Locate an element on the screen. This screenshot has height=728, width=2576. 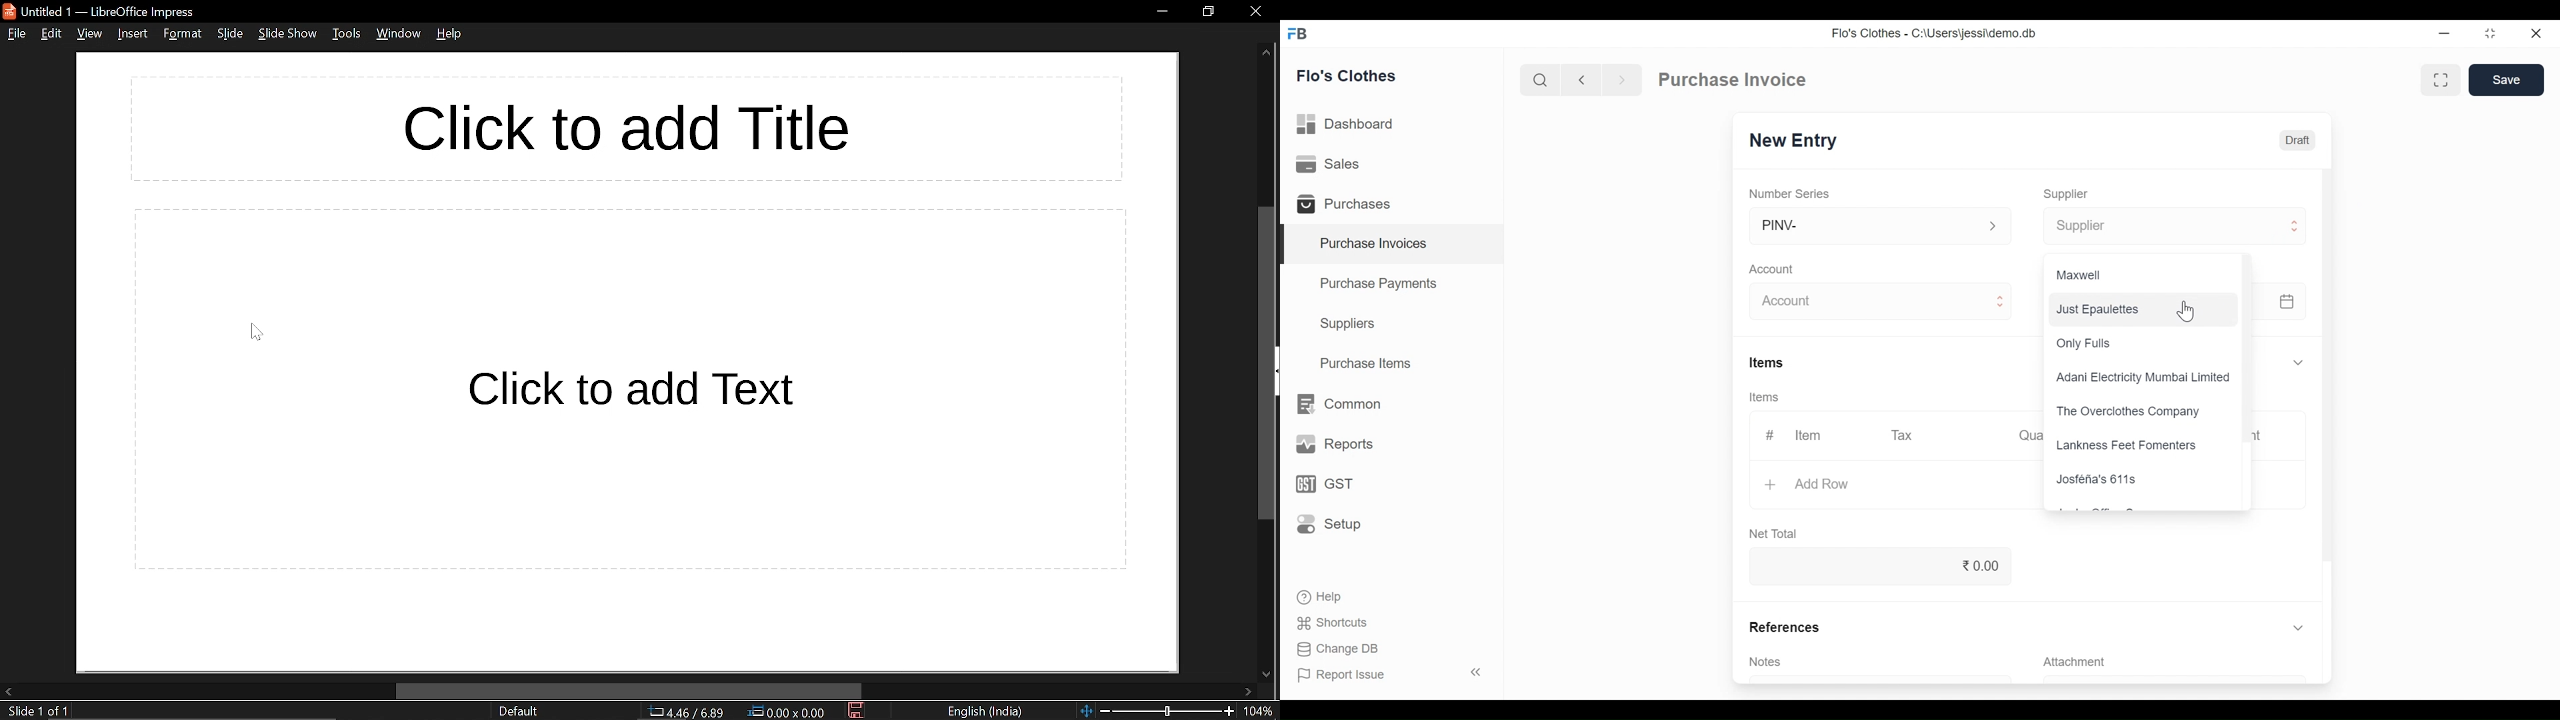
Dashboard is located at coordinates (1352, 125).